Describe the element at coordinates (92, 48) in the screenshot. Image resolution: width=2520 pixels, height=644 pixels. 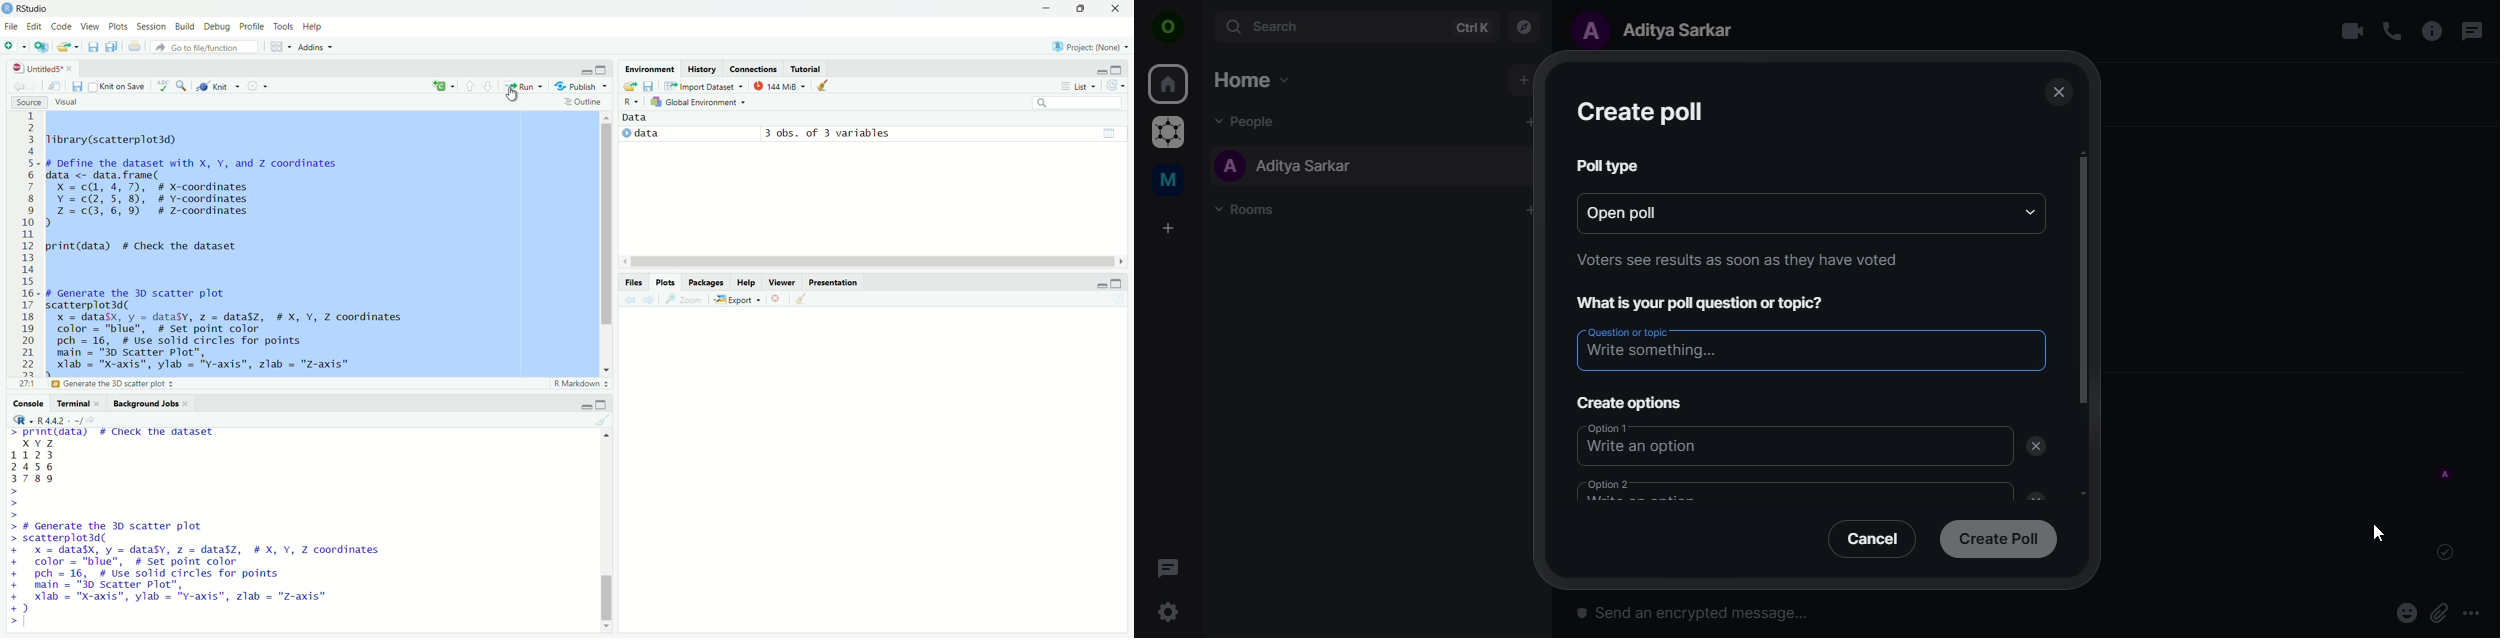
I see `save current document` at that location.